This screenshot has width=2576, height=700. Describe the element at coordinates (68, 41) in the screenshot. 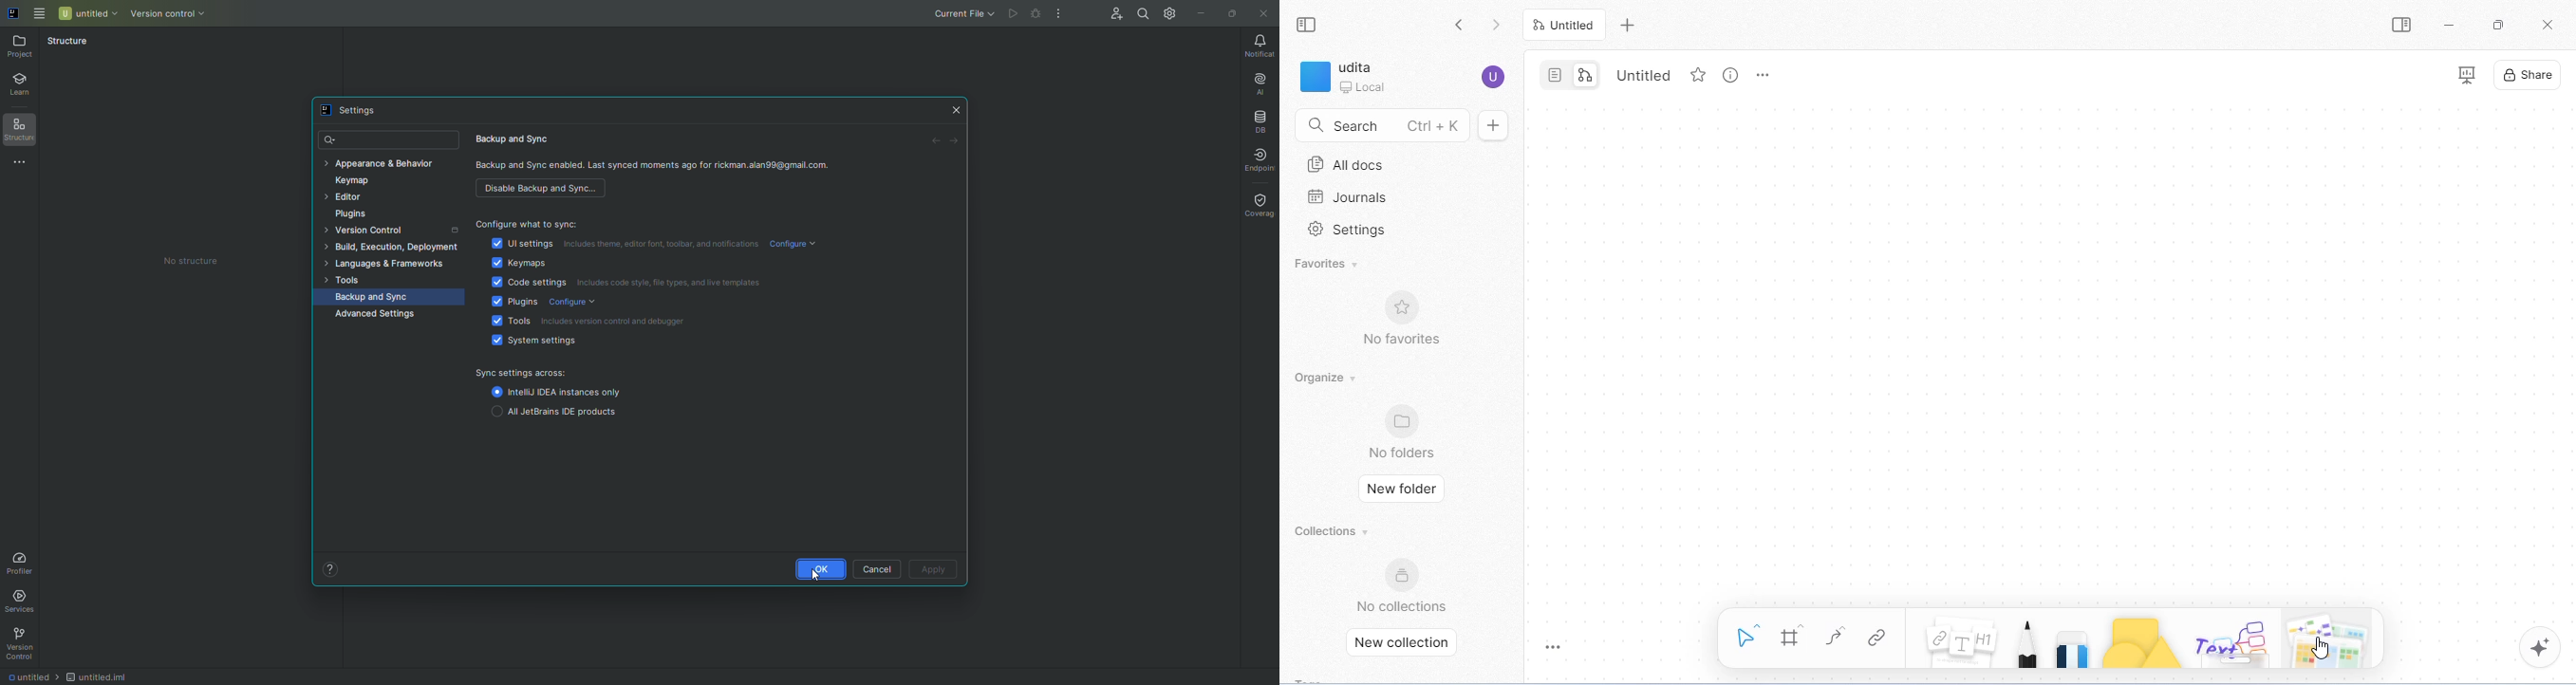

I see `Structure` at that location.